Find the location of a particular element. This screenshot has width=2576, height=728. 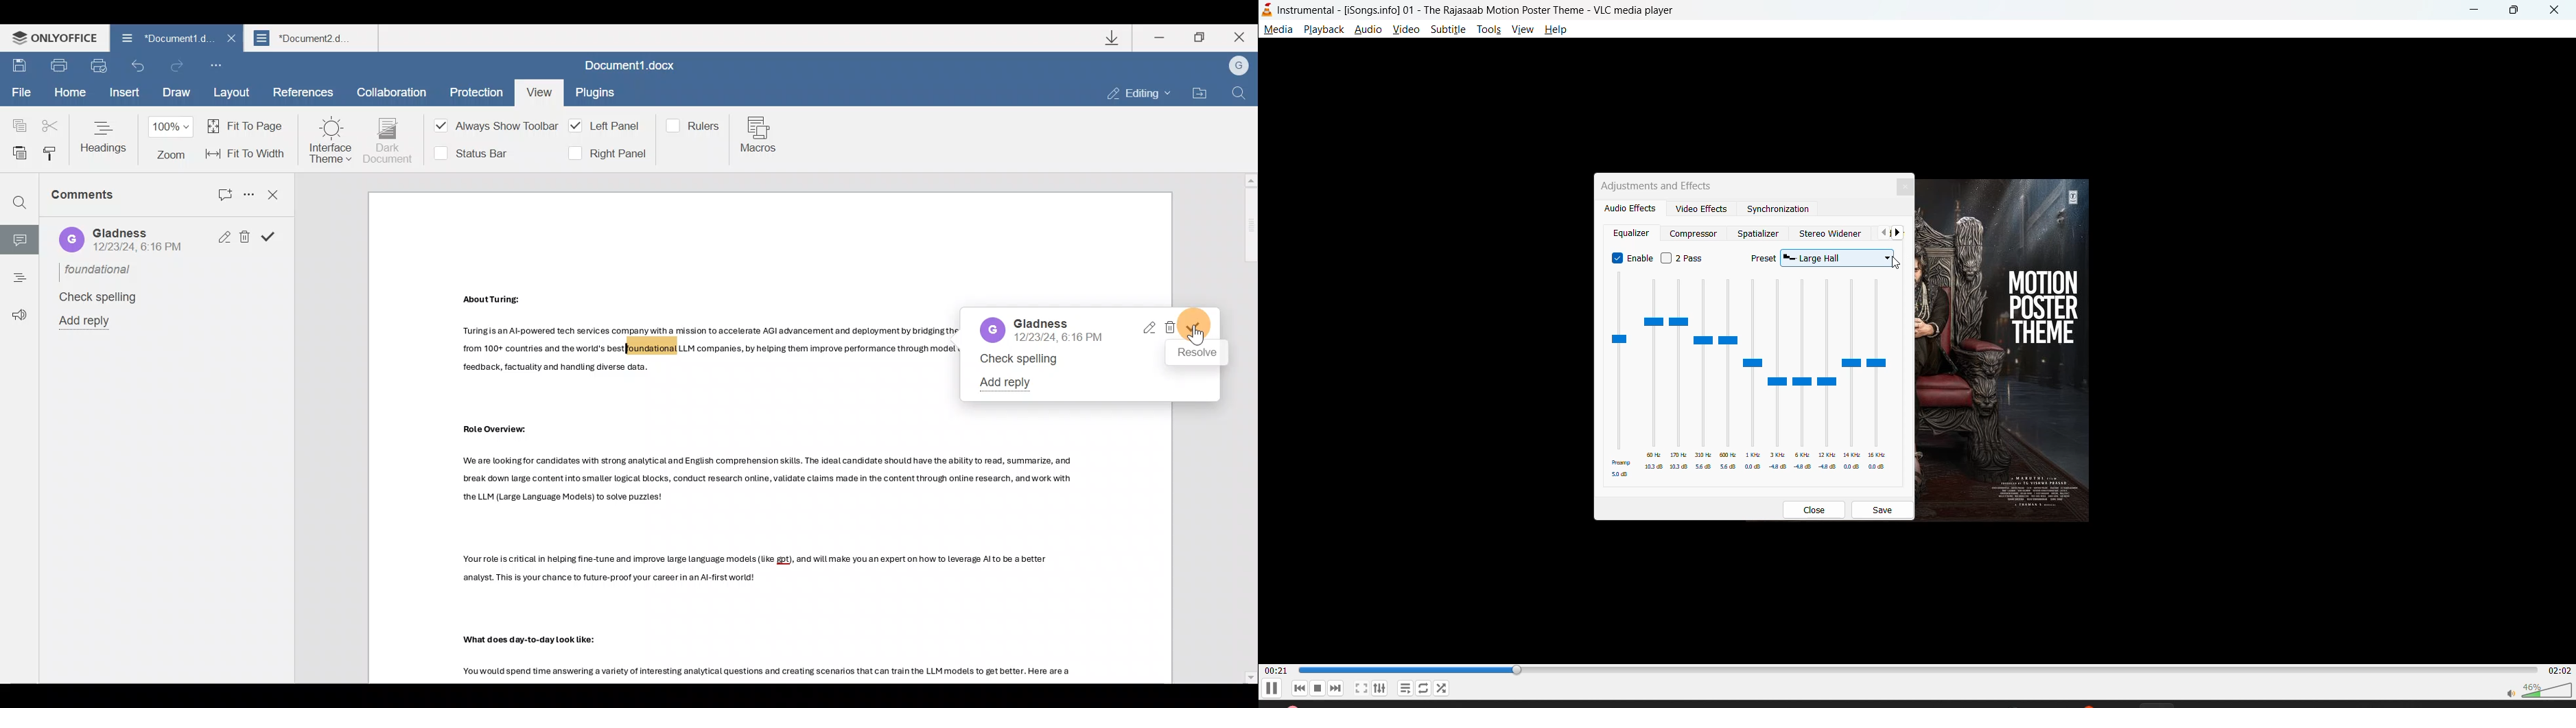

spatializer is located at coordinates (1758, 233).